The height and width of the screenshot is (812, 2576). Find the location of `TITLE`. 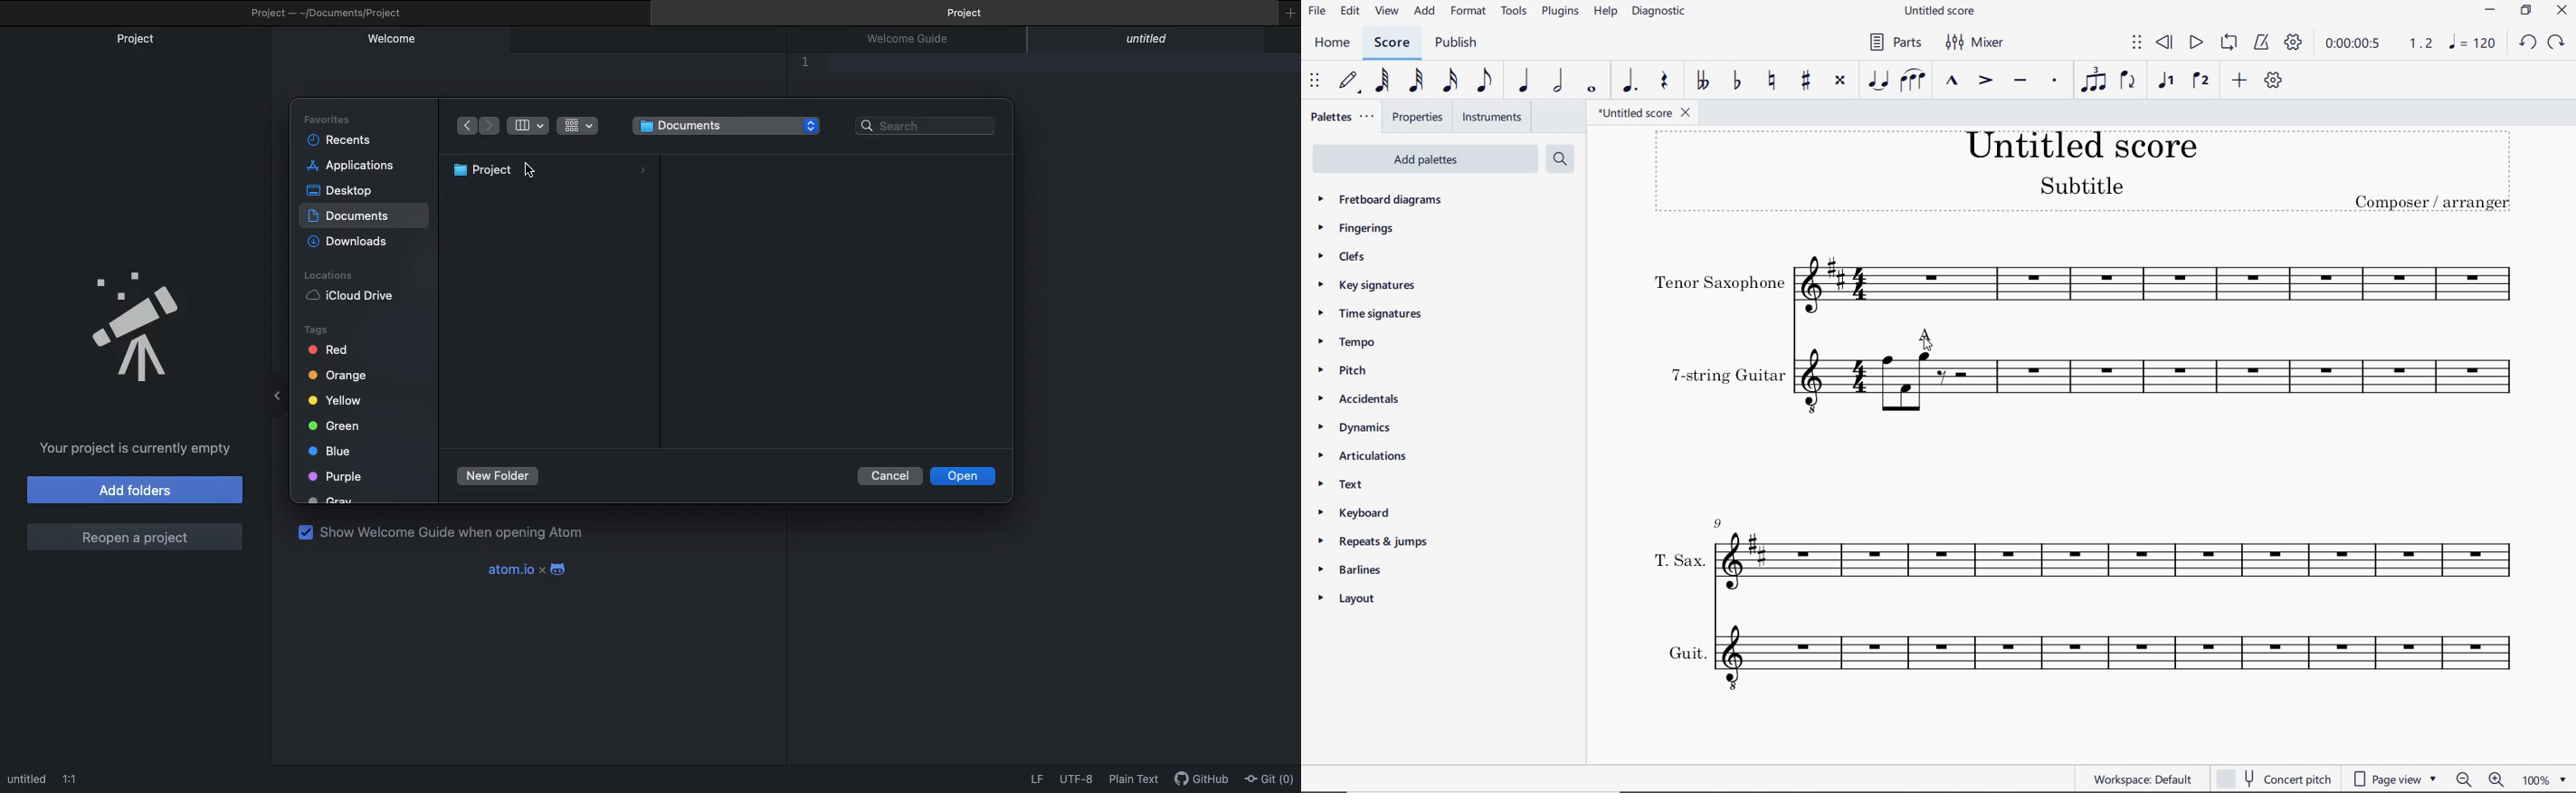

TITLE is located at coordinates (2089, 175).